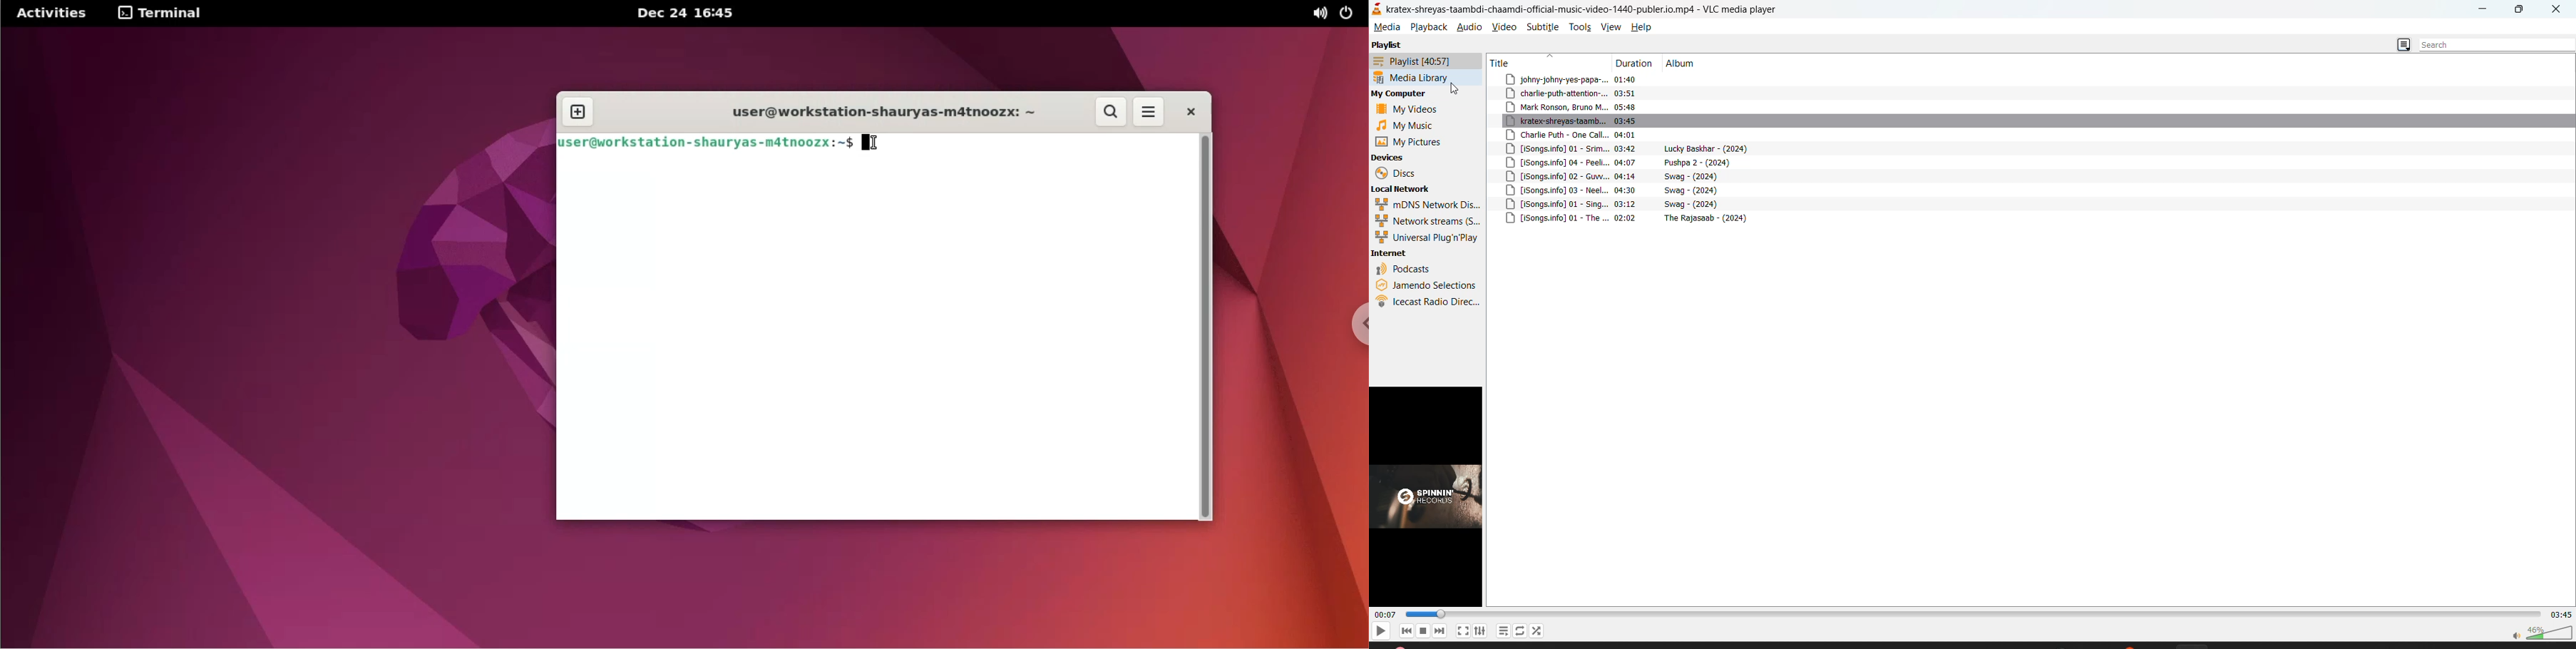  Describe the element at coordinates (1616, 177) in the screenshot. I see `track title , duration and album` at that location.